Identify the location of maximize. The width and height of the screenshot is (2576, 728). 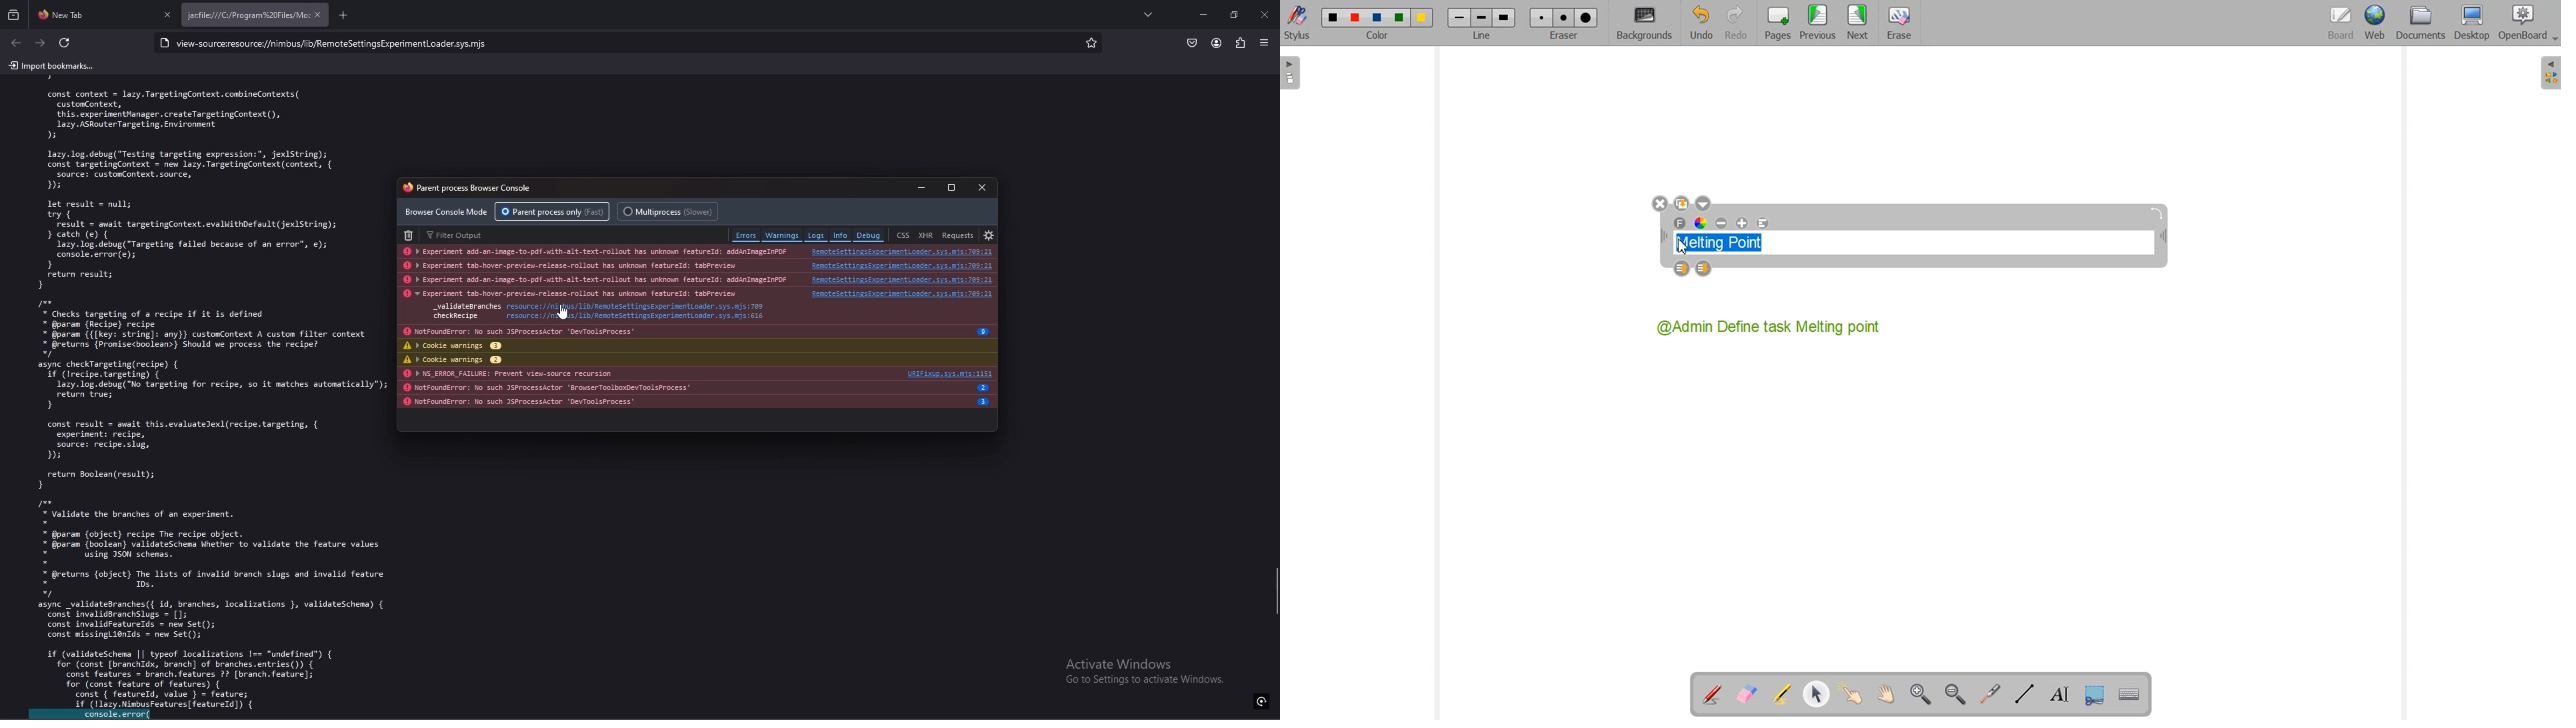
(952, 188).